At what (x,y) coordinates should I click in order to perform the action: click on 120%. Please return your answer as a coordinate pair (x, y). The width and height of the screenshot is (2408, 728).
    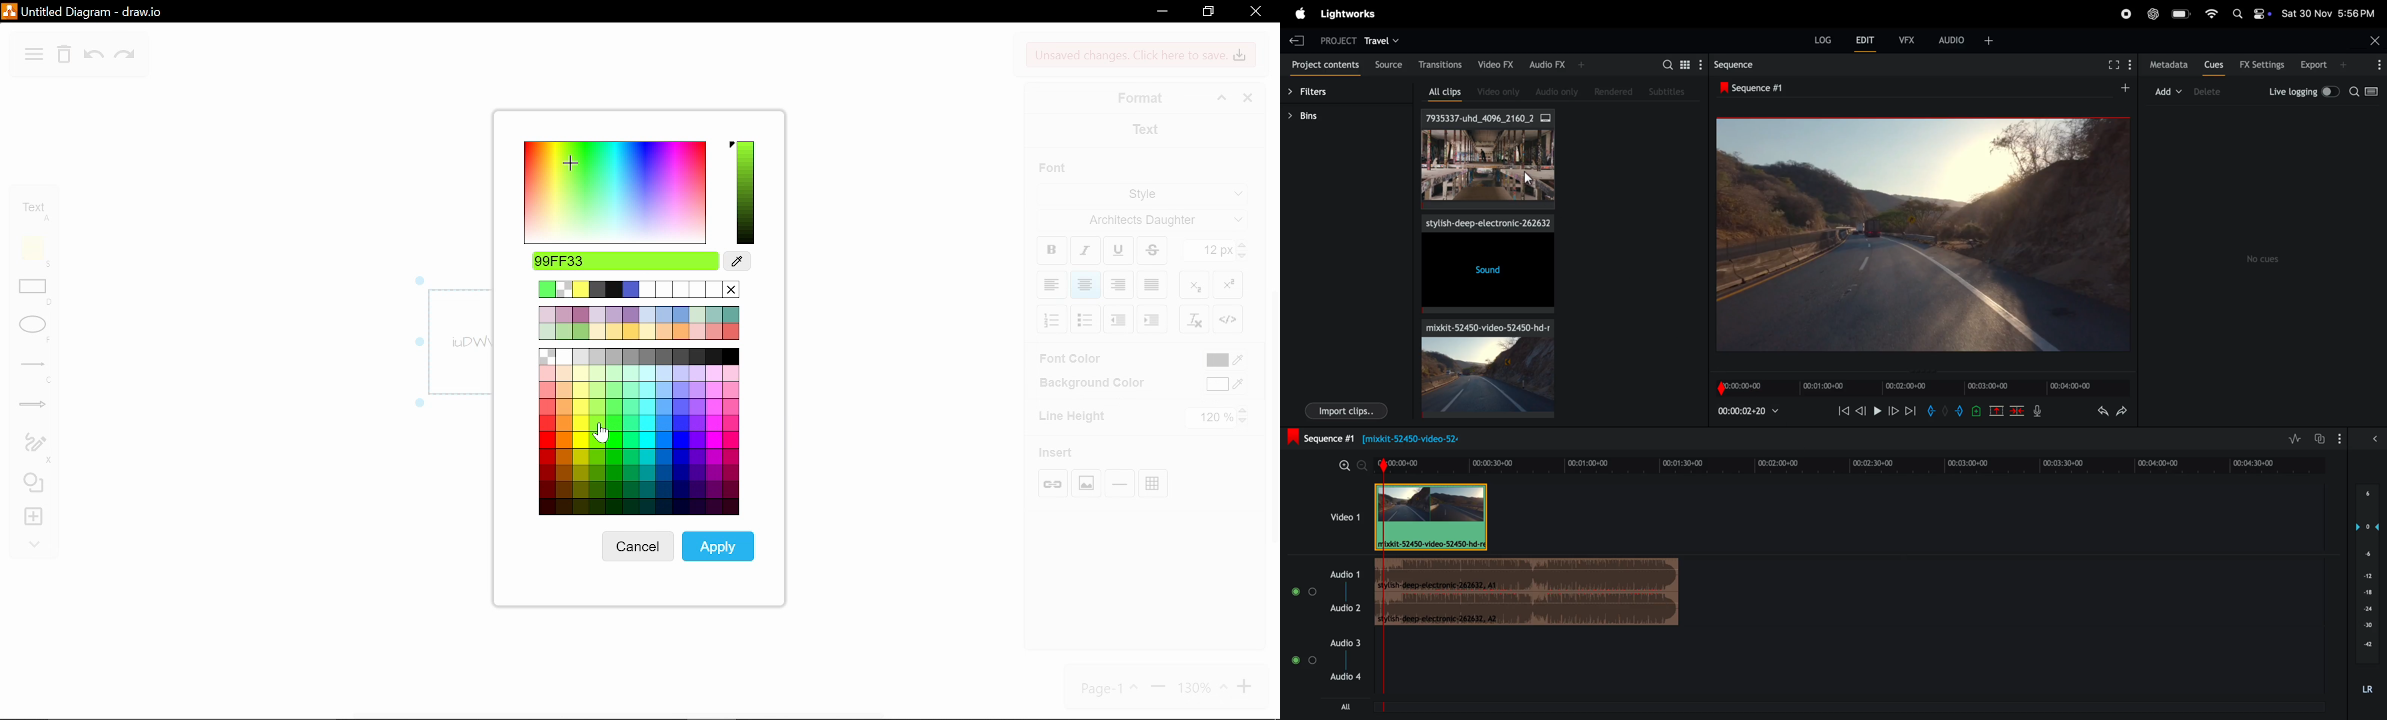
    Looking at the image, I should click on (1210, 417).